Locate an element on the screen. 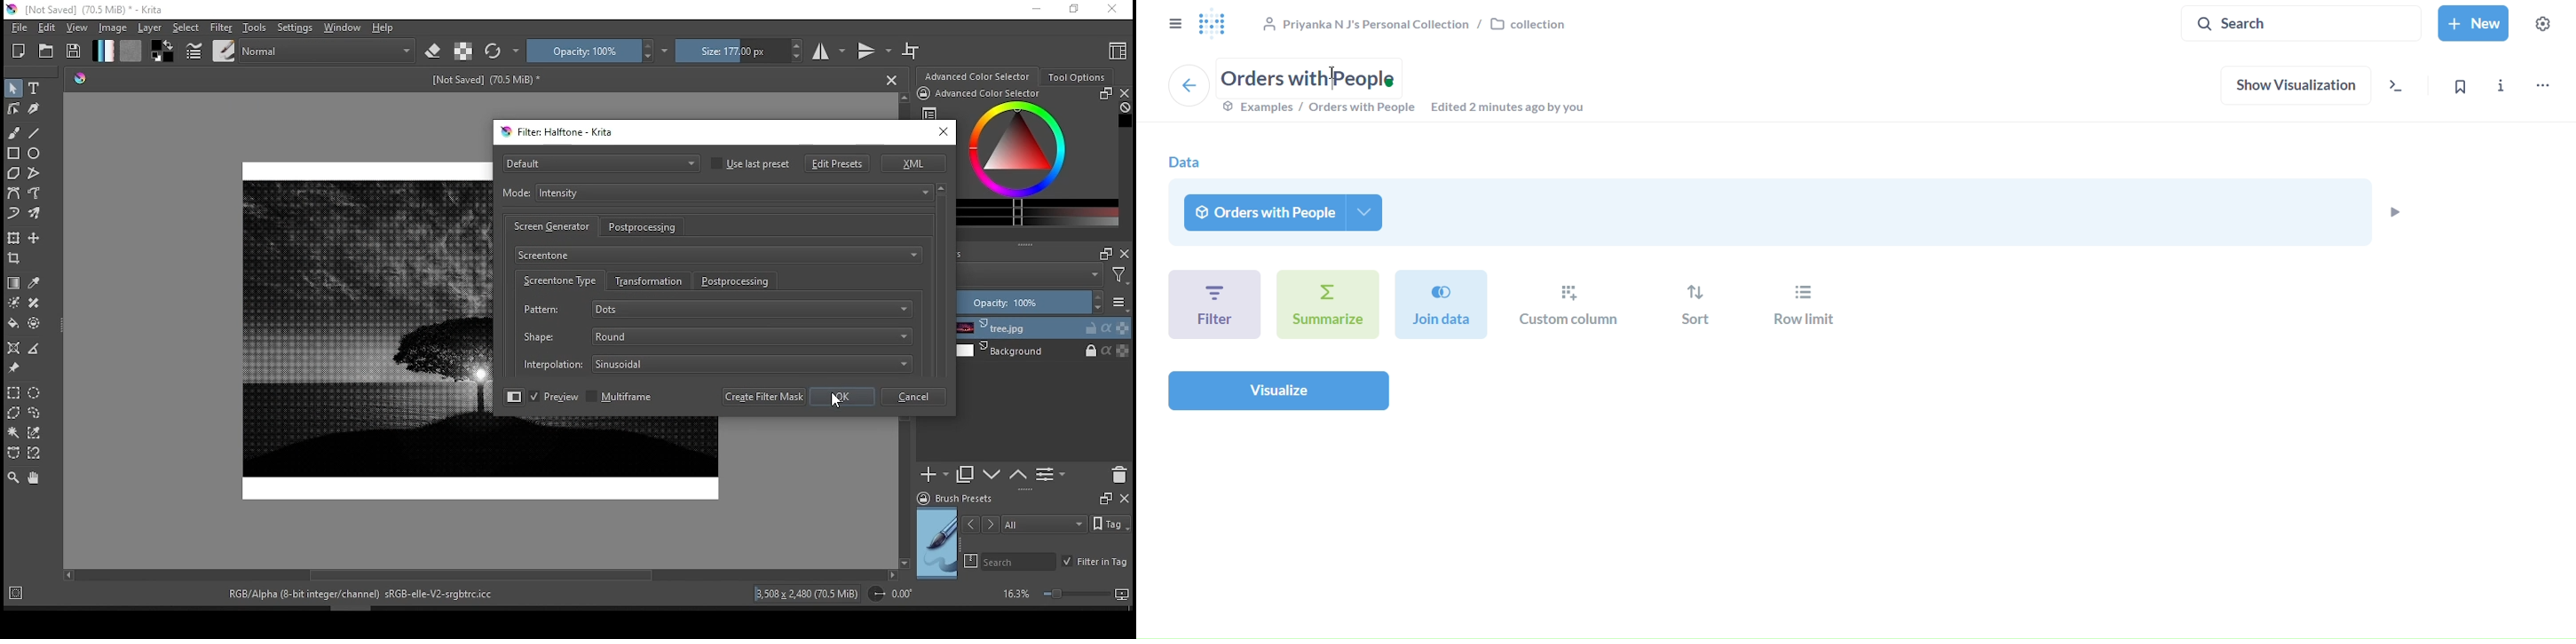 The width and height of the screenshot is (2576, 644). info is located at coordinates (2504, 89).